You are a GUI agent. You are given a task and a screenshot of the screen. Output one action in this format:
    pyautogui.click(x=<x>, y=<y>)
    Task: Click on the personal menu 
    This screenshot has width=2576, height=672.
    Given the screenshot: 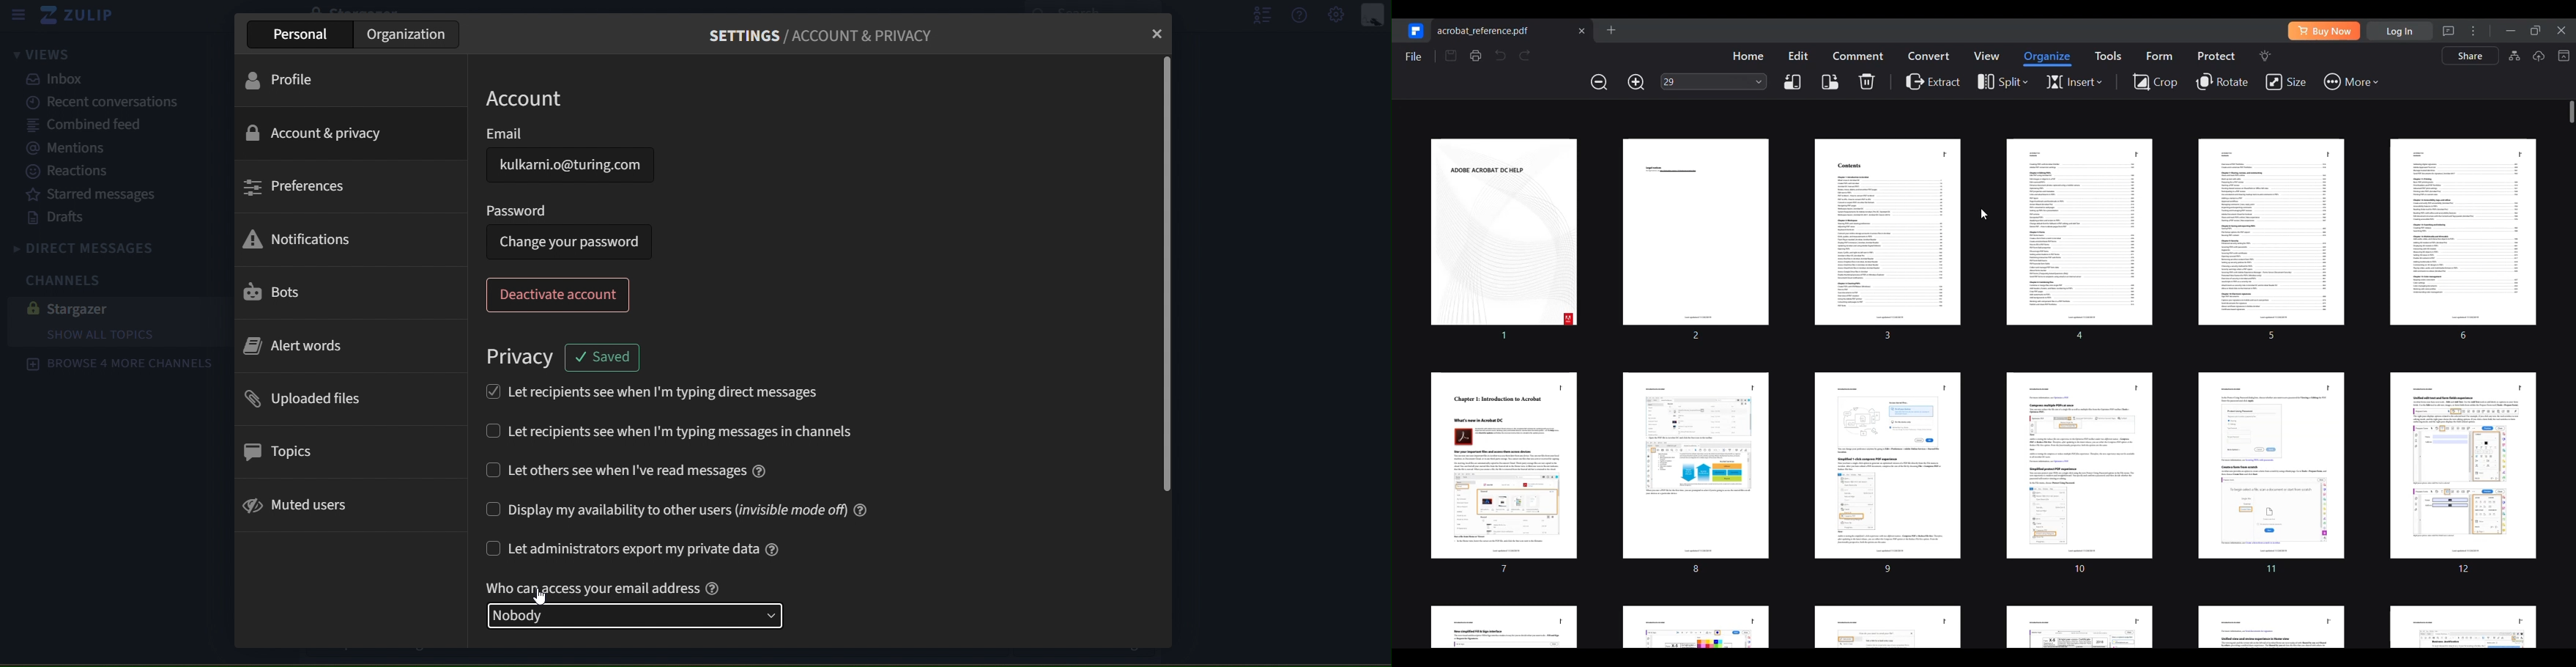 What is the action you would take?
    pyautogui.click(x=1374, y=16)
    